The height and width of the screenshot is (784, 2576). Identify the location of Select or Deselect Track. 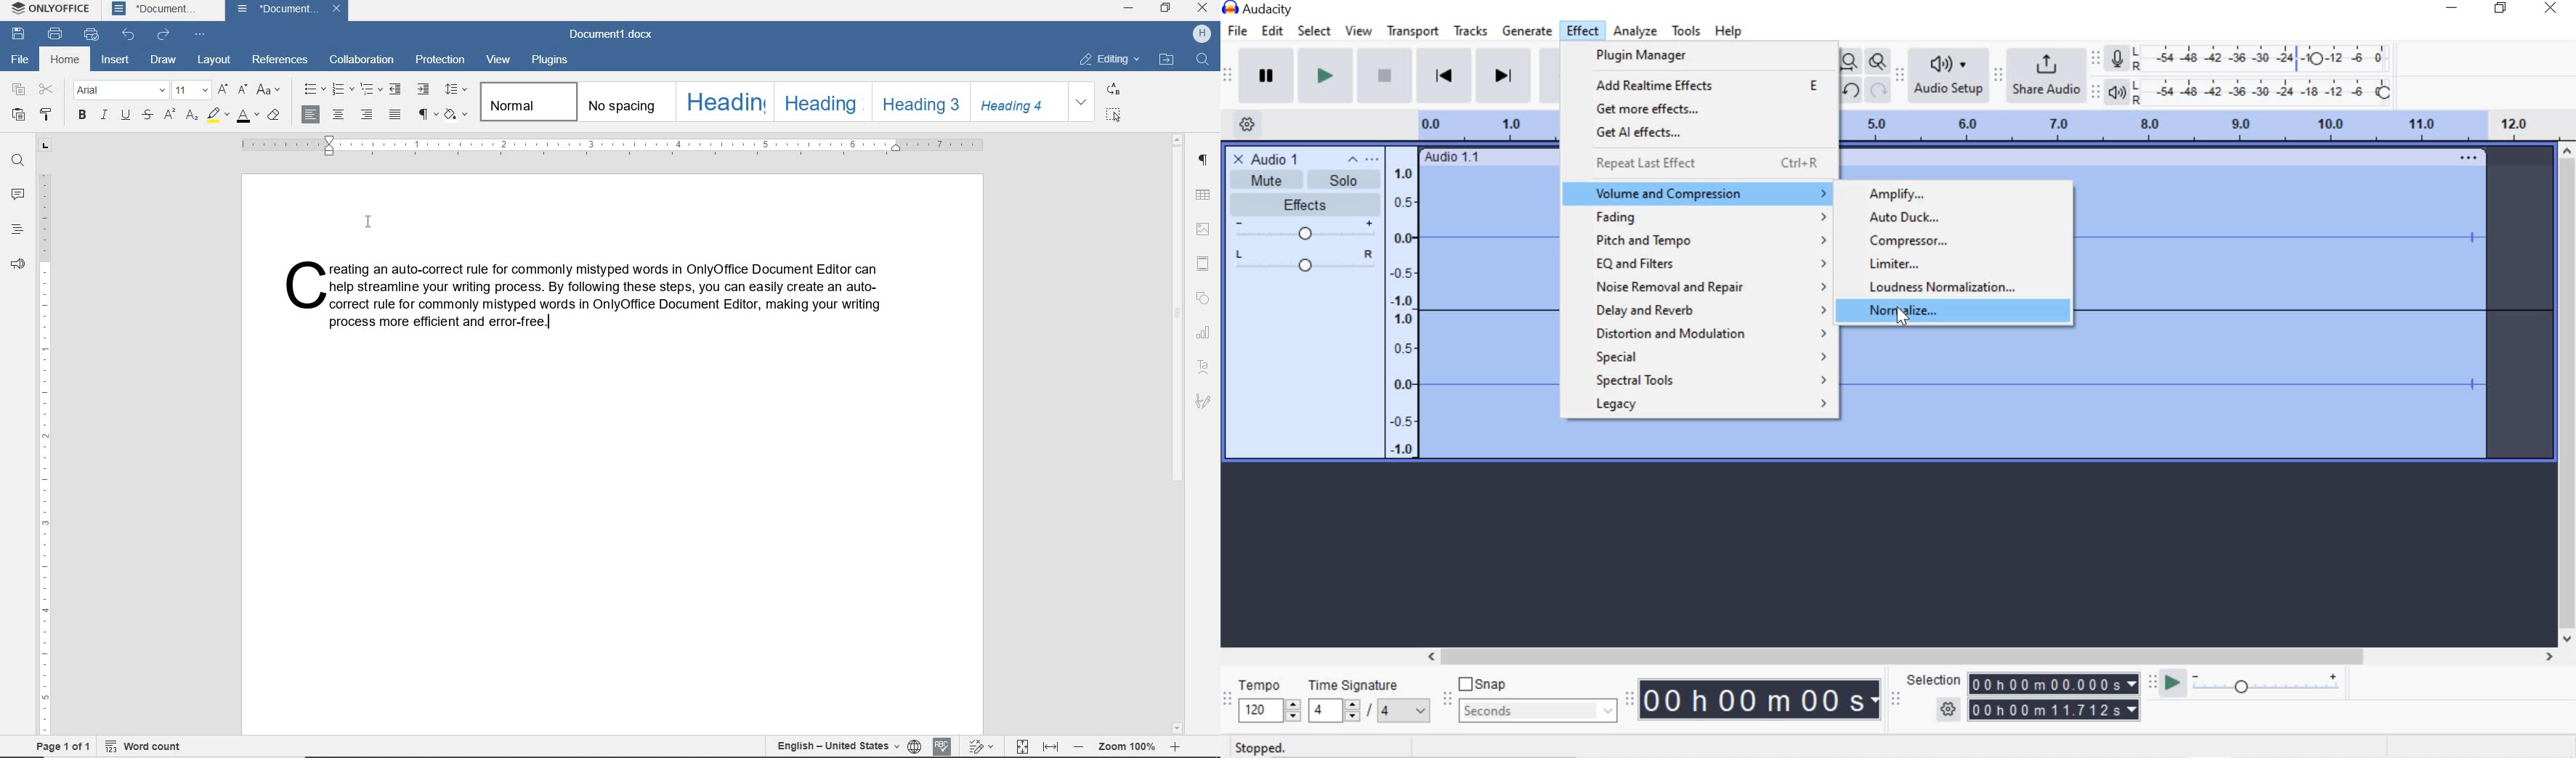
(1304, 370).